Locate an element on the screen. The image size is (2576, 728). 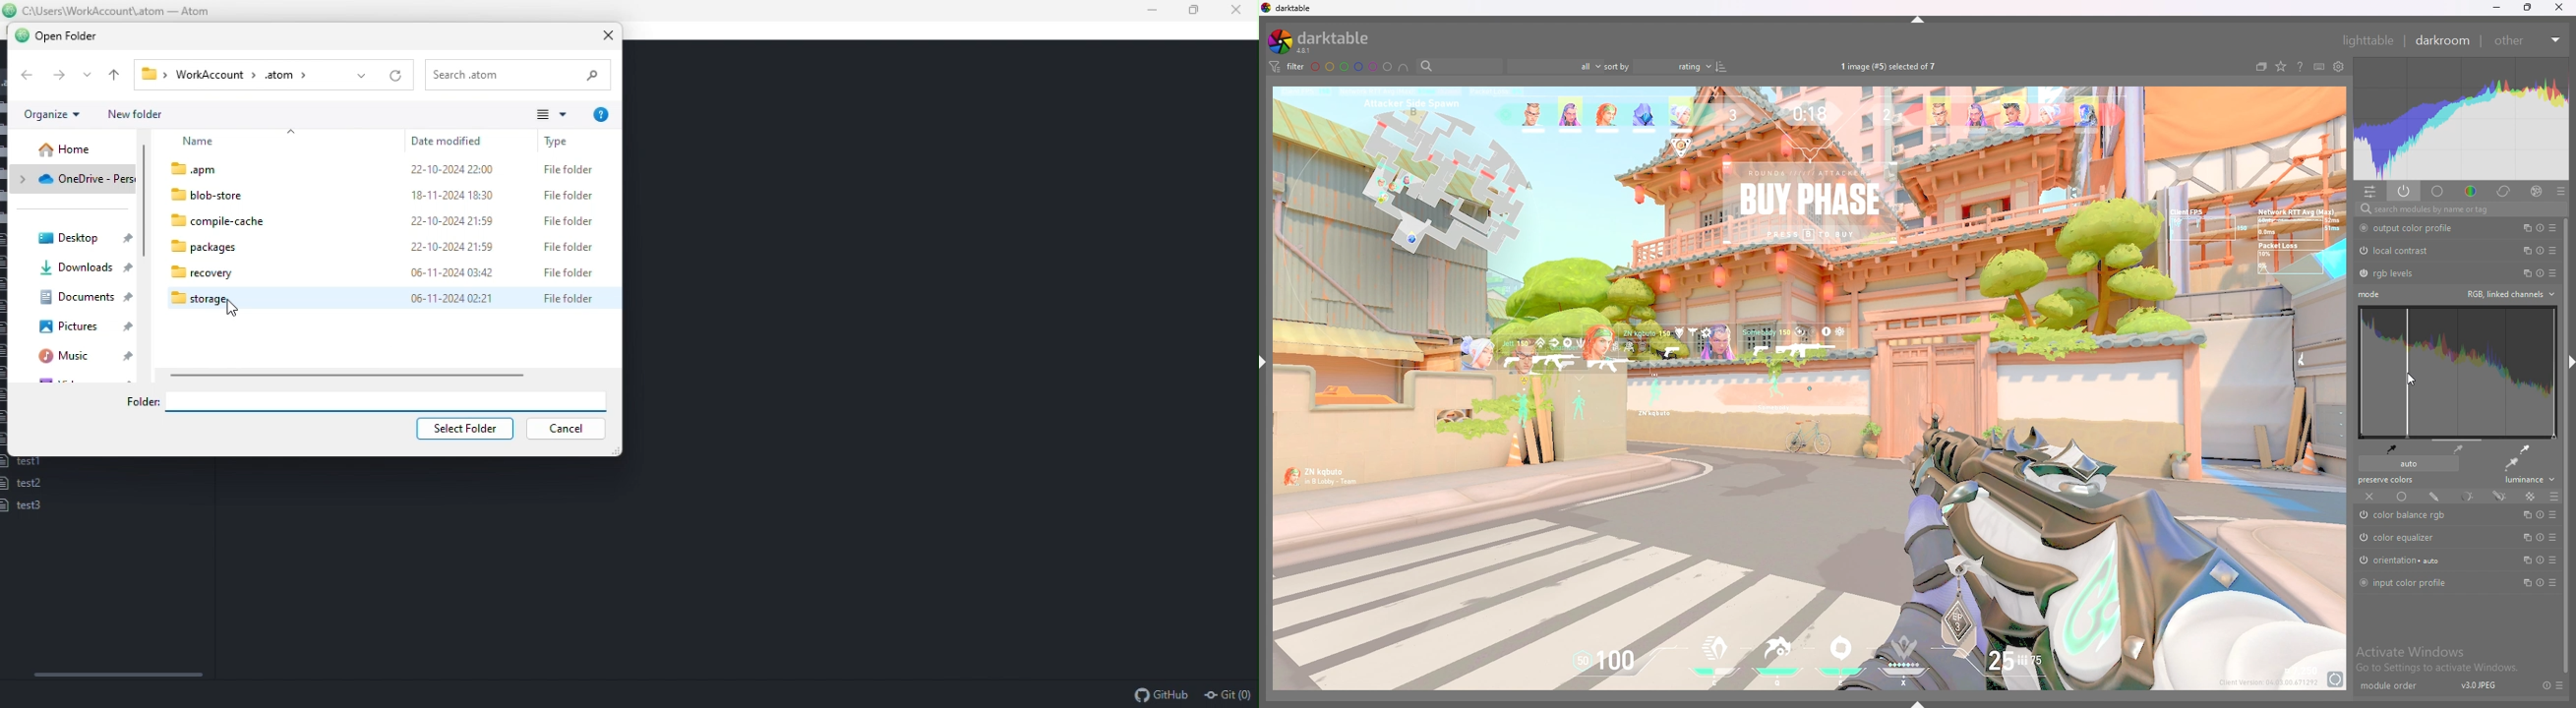
scroll bar is located at coordinates (2566, 447).